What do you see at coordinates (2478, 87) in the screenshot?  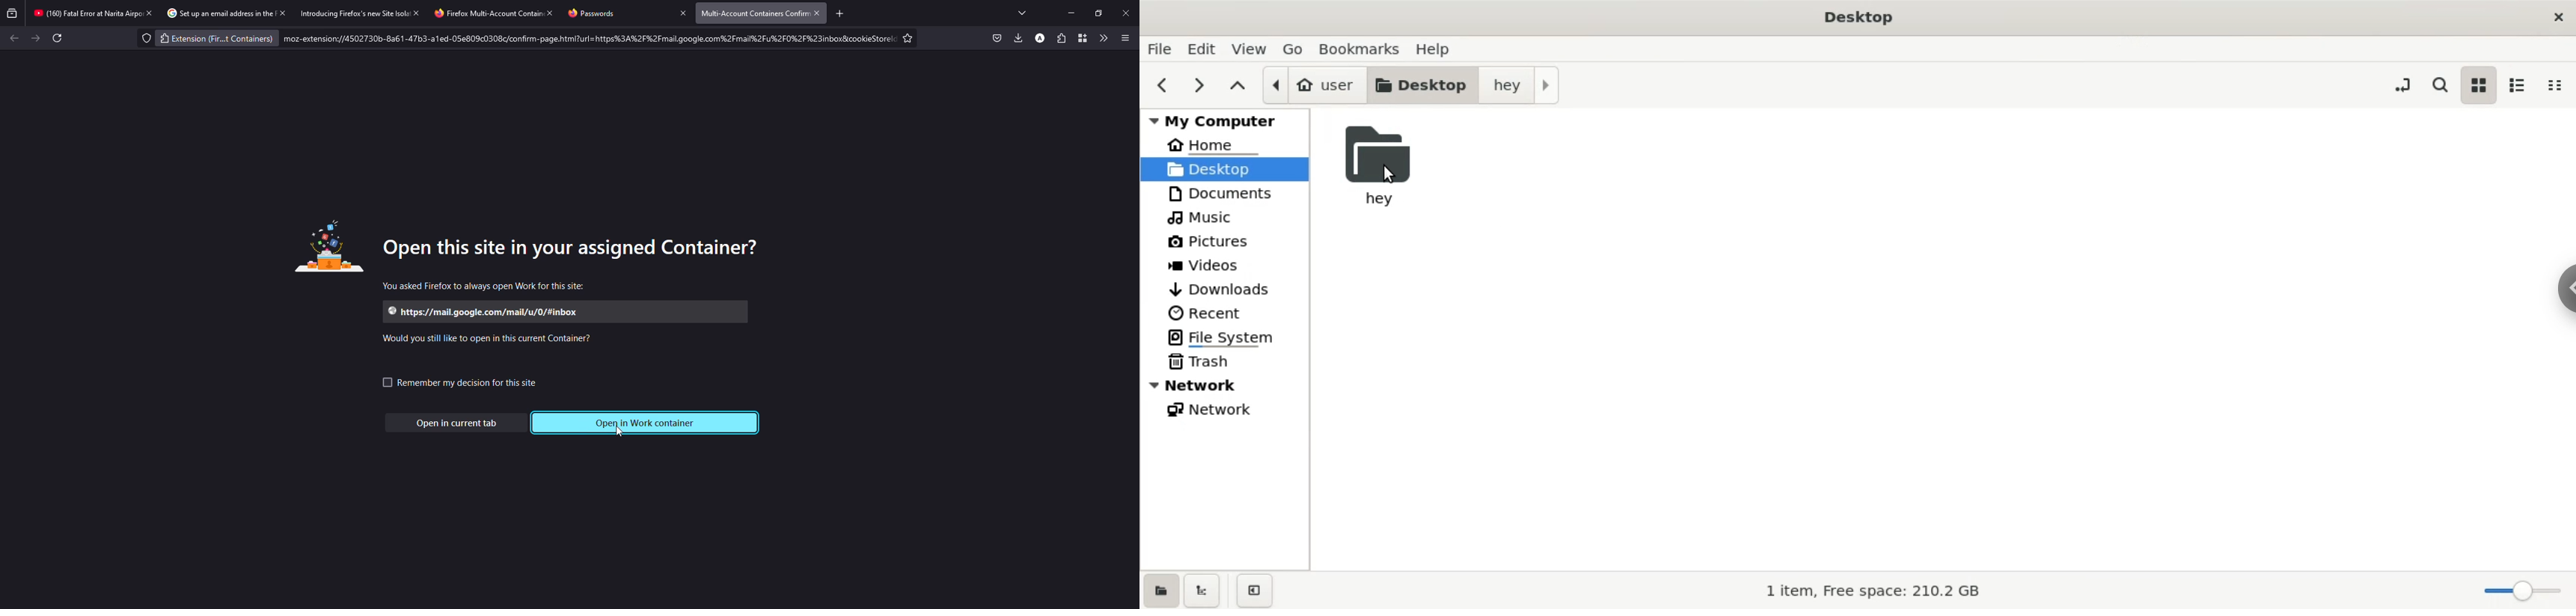 I see `icon view` at bounding box center [2478, 87].